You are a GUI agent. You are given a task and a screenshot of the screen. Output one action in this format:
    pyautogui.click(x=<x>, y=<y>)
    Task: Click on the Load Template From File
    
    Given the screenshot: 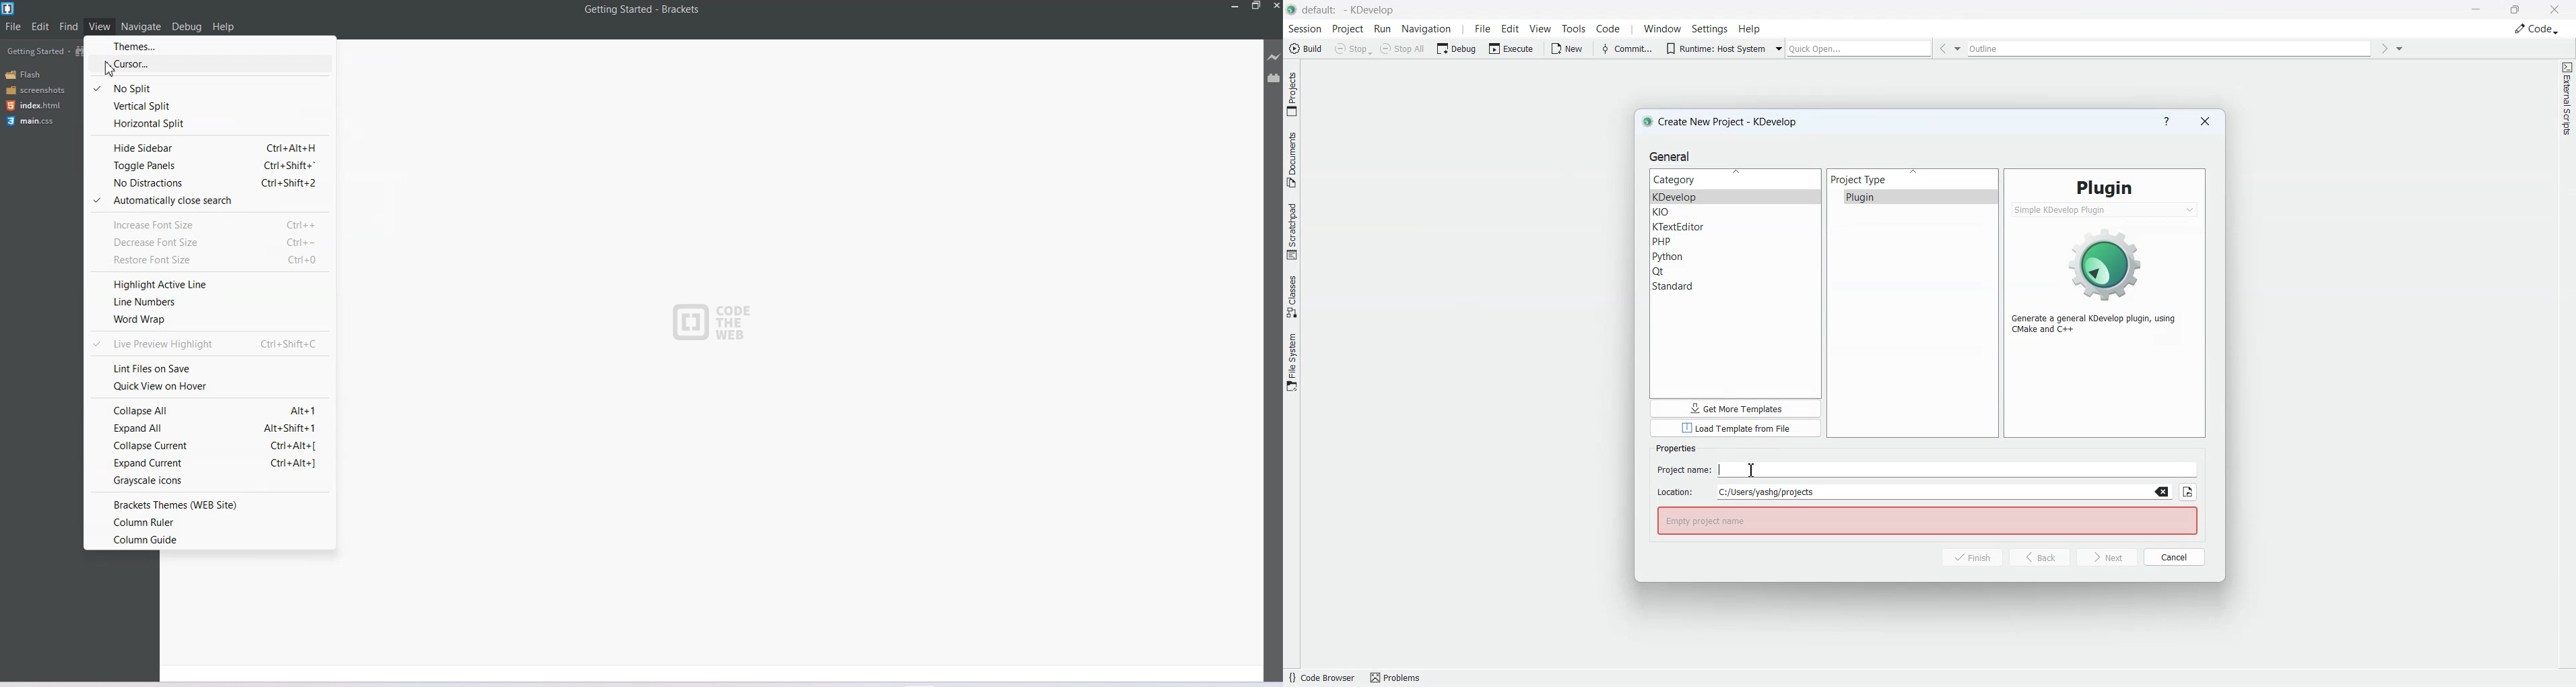 What is the action you would take?
    pyautogui.click(x=1736, y=429)
    